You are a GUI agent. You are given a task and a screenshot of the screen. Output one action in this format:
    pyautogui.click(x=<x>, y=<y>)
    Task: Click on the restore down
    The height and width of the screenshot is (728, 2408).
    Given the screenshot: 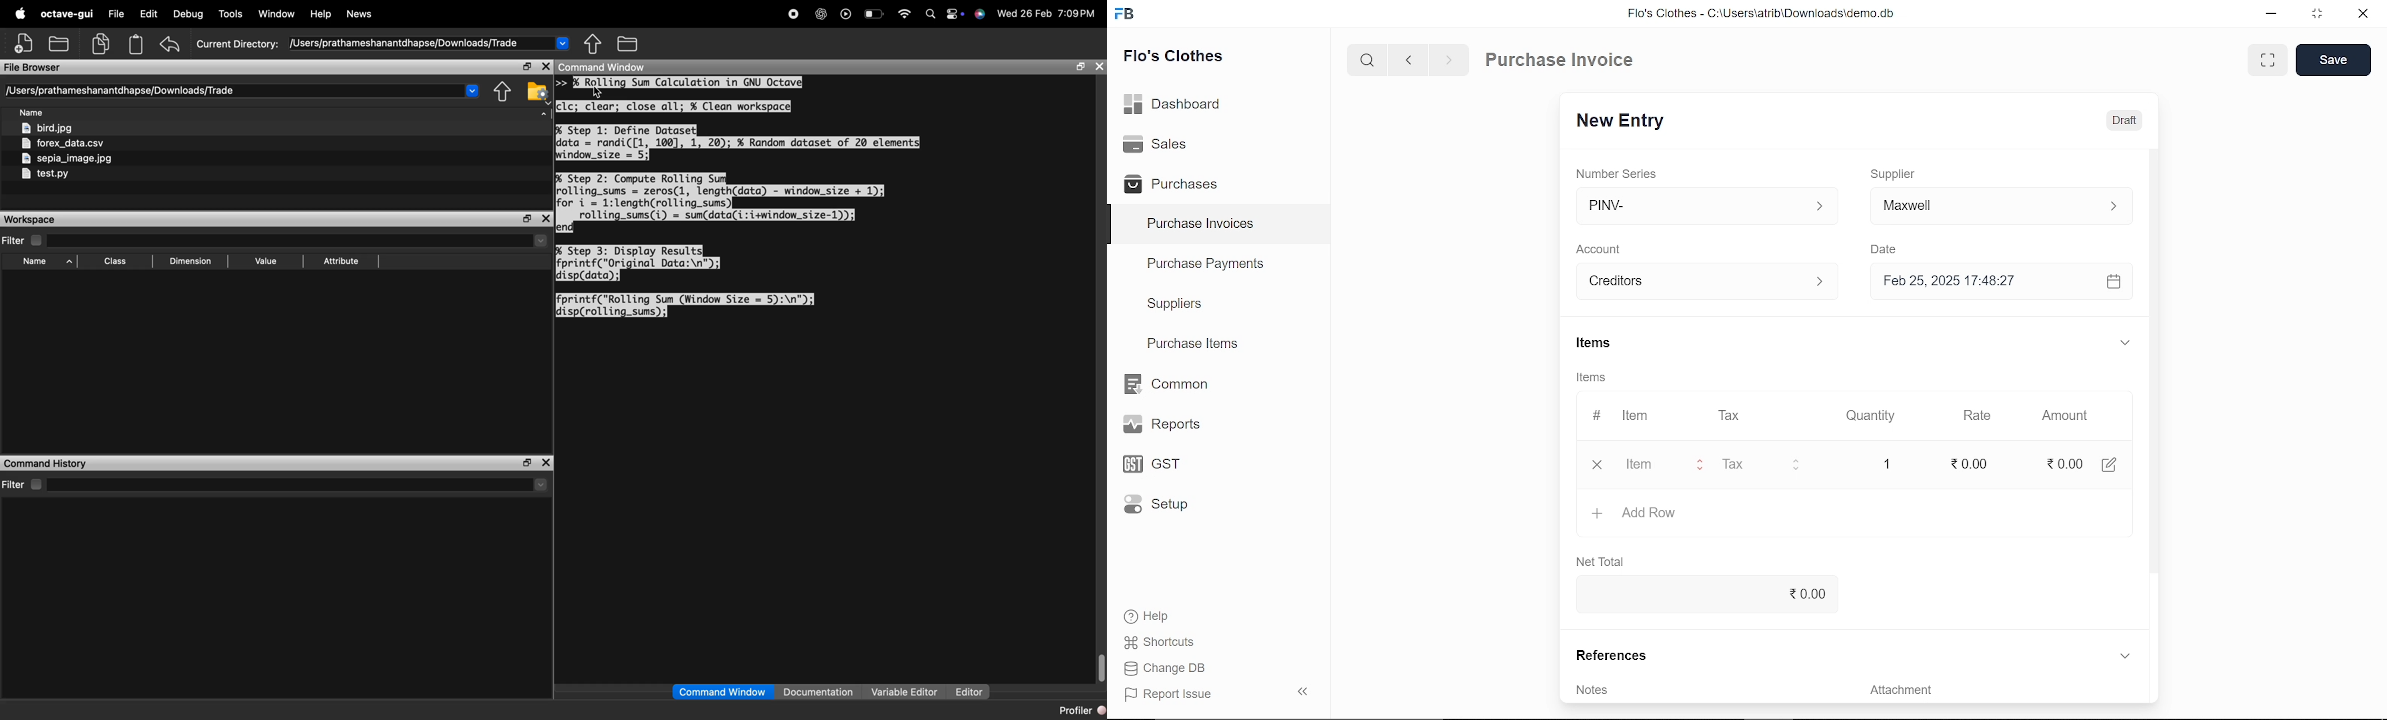 What is the action you would take?
    pyautogui.click(x=2321, y=15)
    